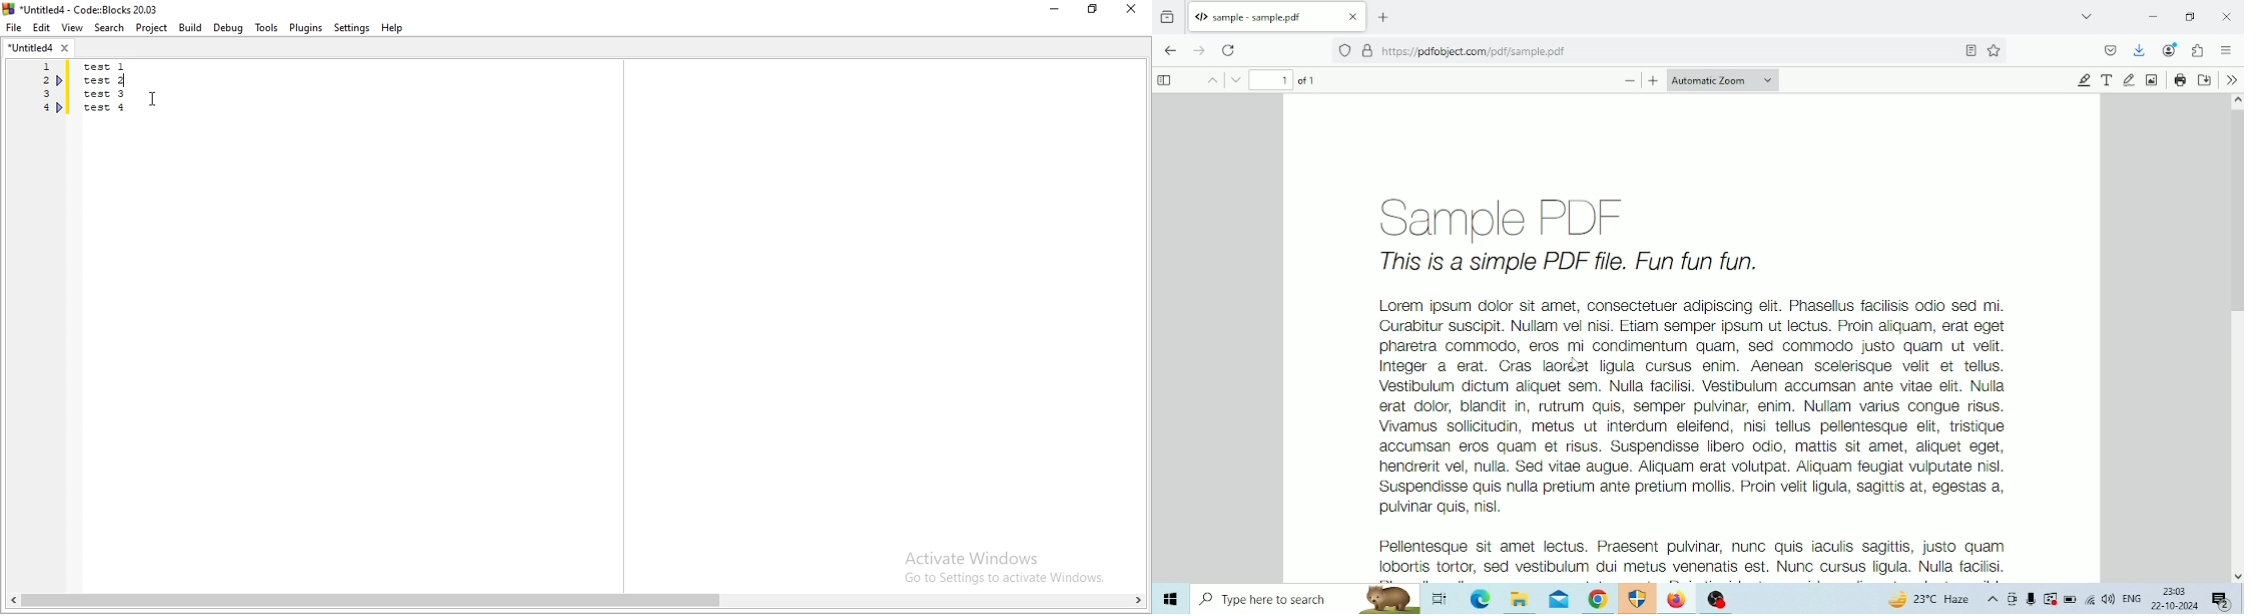 This screenshot has width=2268, height=616. Describe the element at coordinates (2199, 51) in the screenshot. I see `Extensions` at that location.